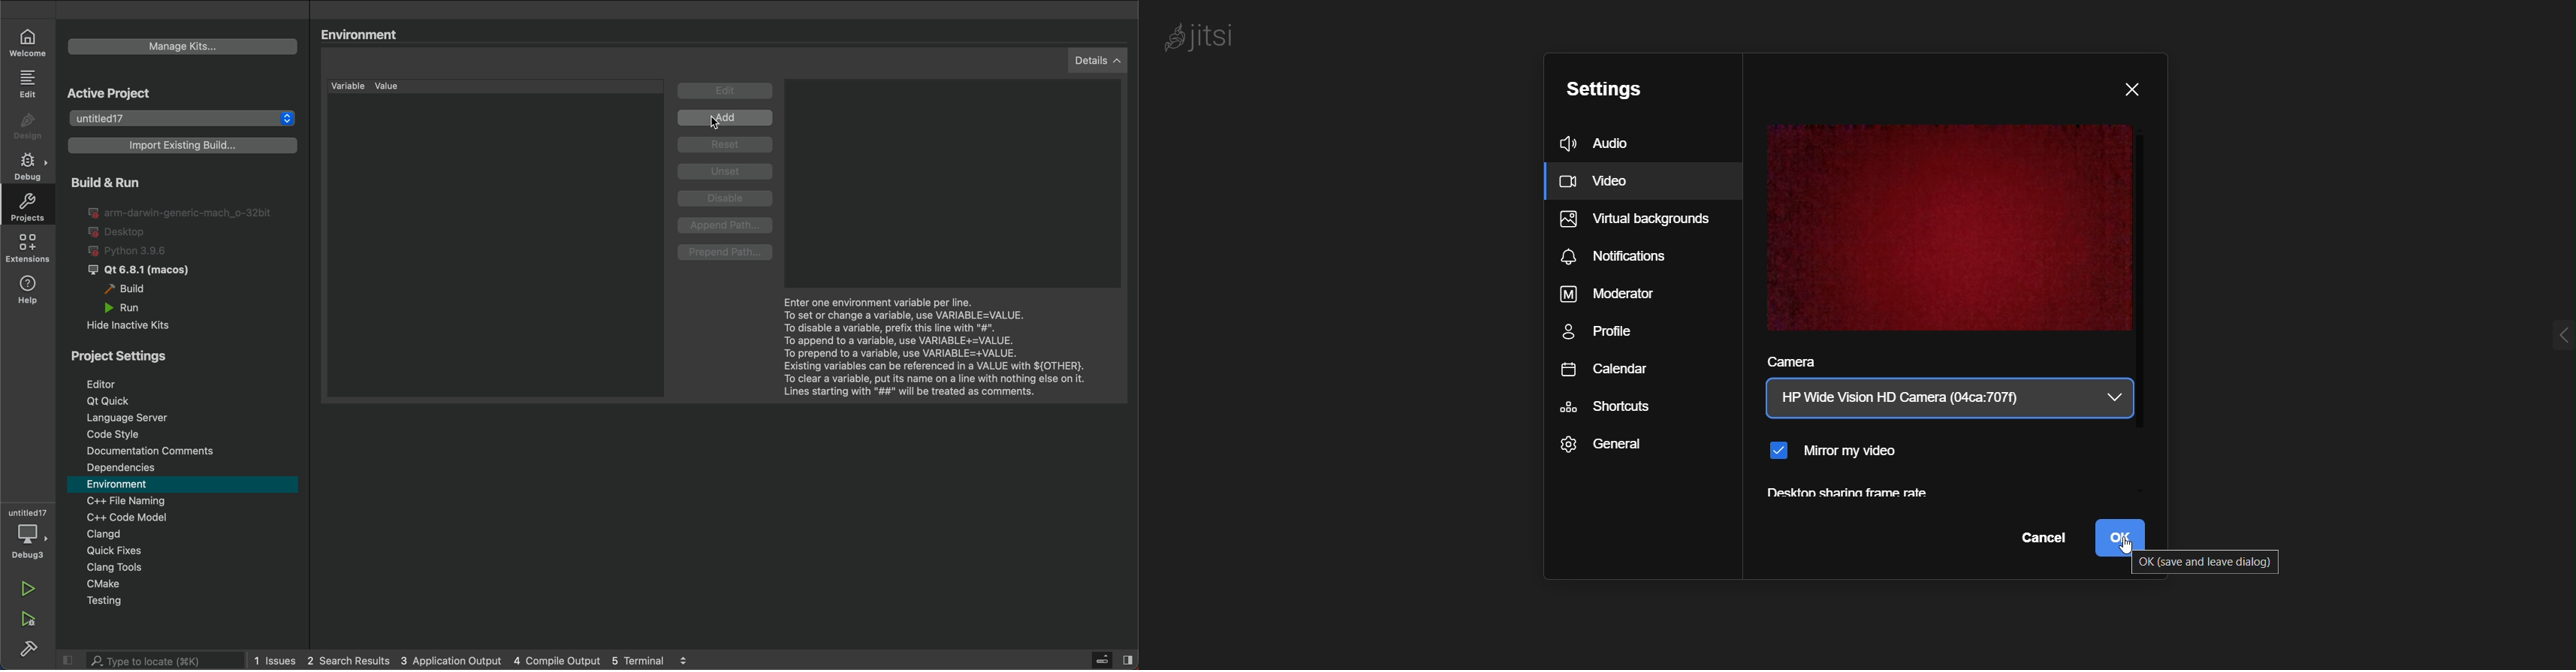  I want to click on moderator, so click(1619, 296).